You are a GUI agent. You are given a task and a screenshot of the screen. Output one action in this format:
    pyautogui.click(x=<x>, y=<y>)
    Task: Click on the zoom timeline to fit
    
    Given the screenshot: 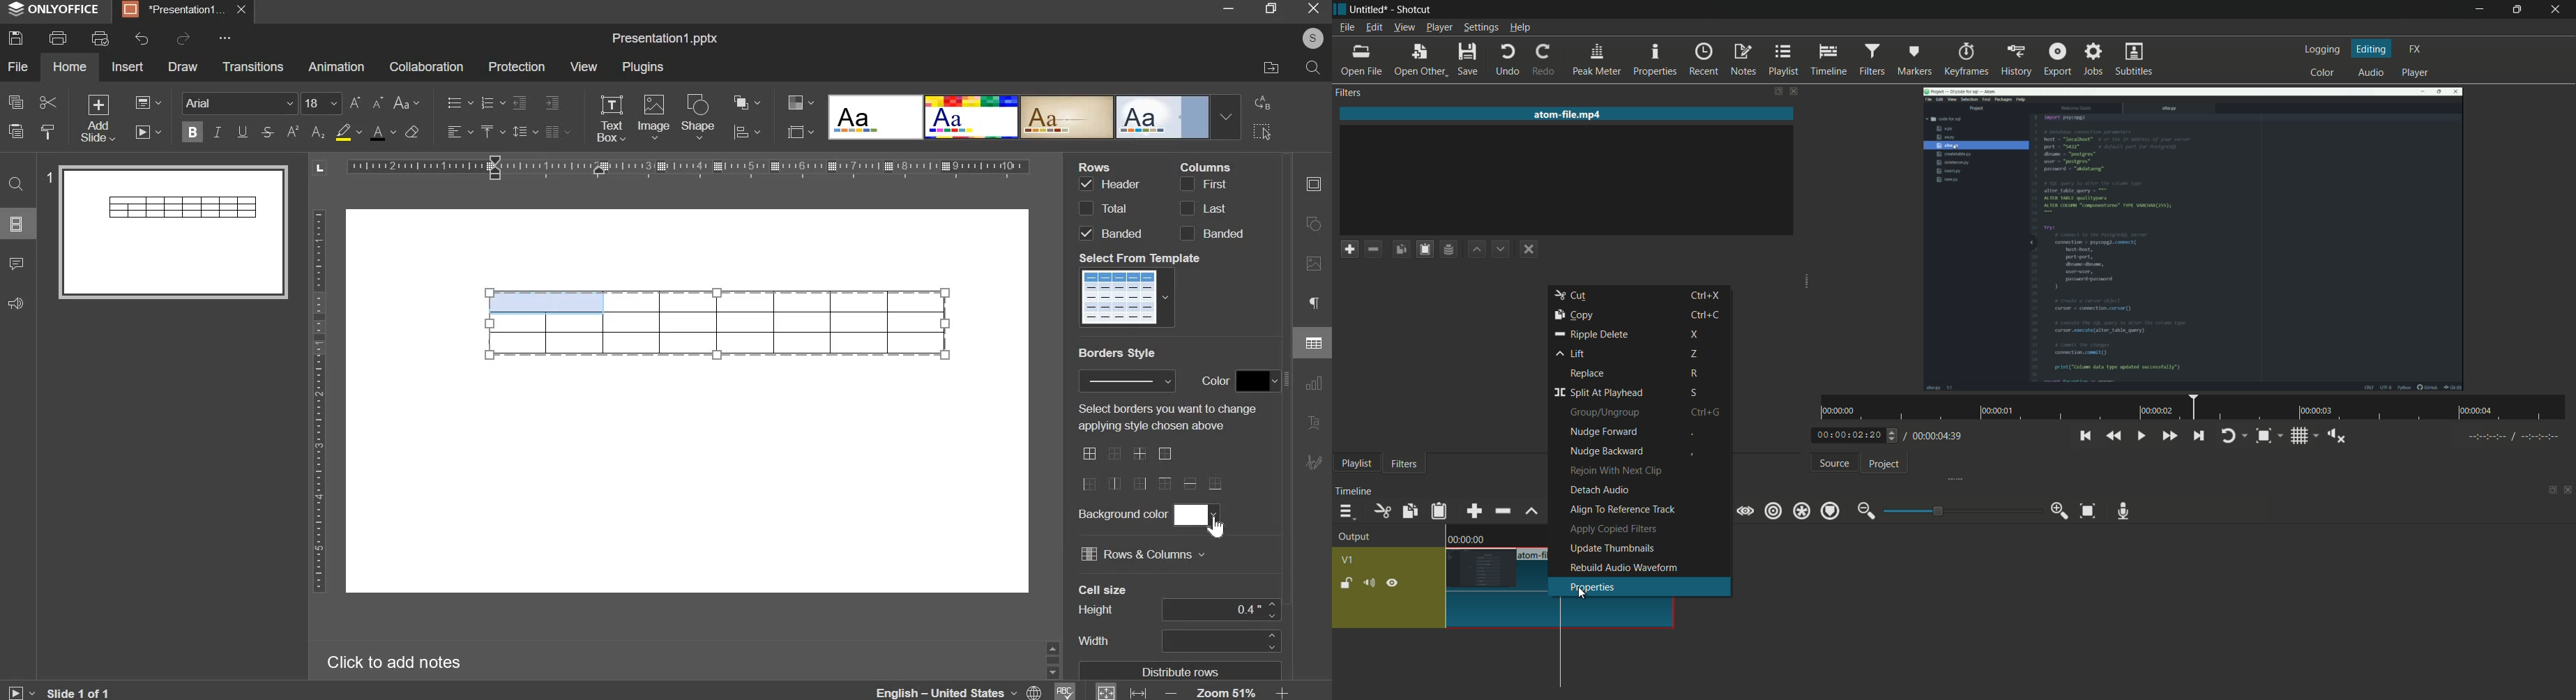 What is the action you would take?
    pyautogui.click(x=2088, y=511)
    